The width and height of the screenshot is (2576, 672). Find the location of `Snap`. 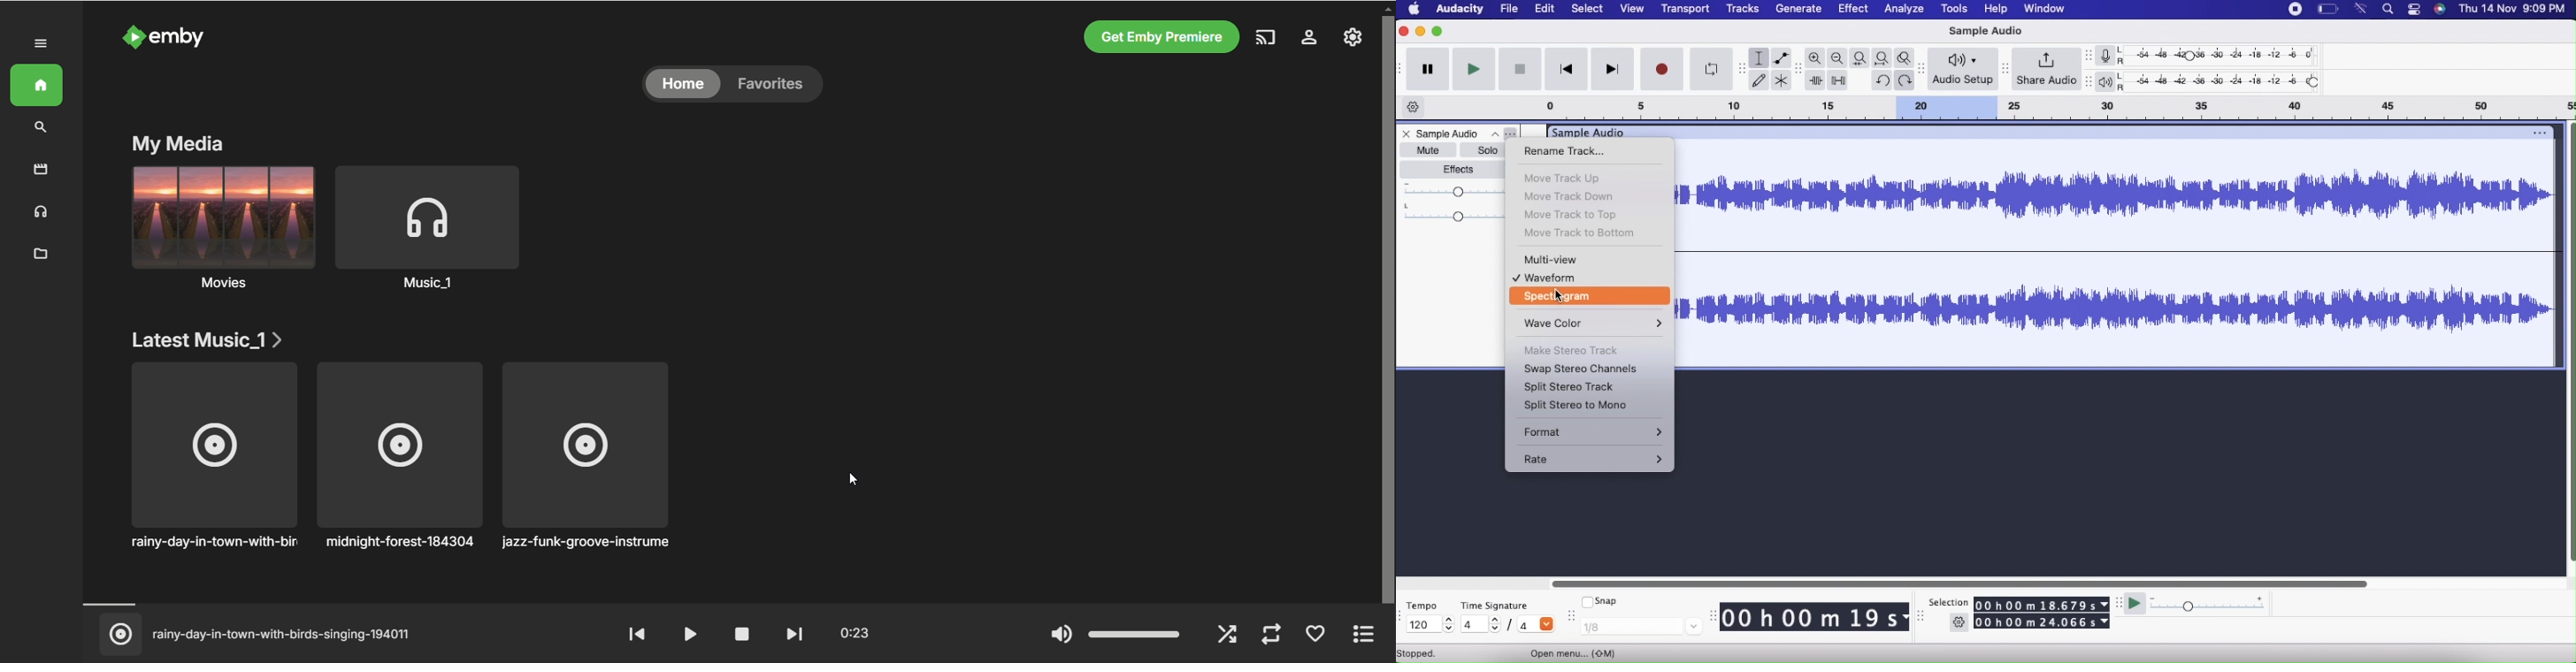

Snap is located at coordinates (1610, 600).